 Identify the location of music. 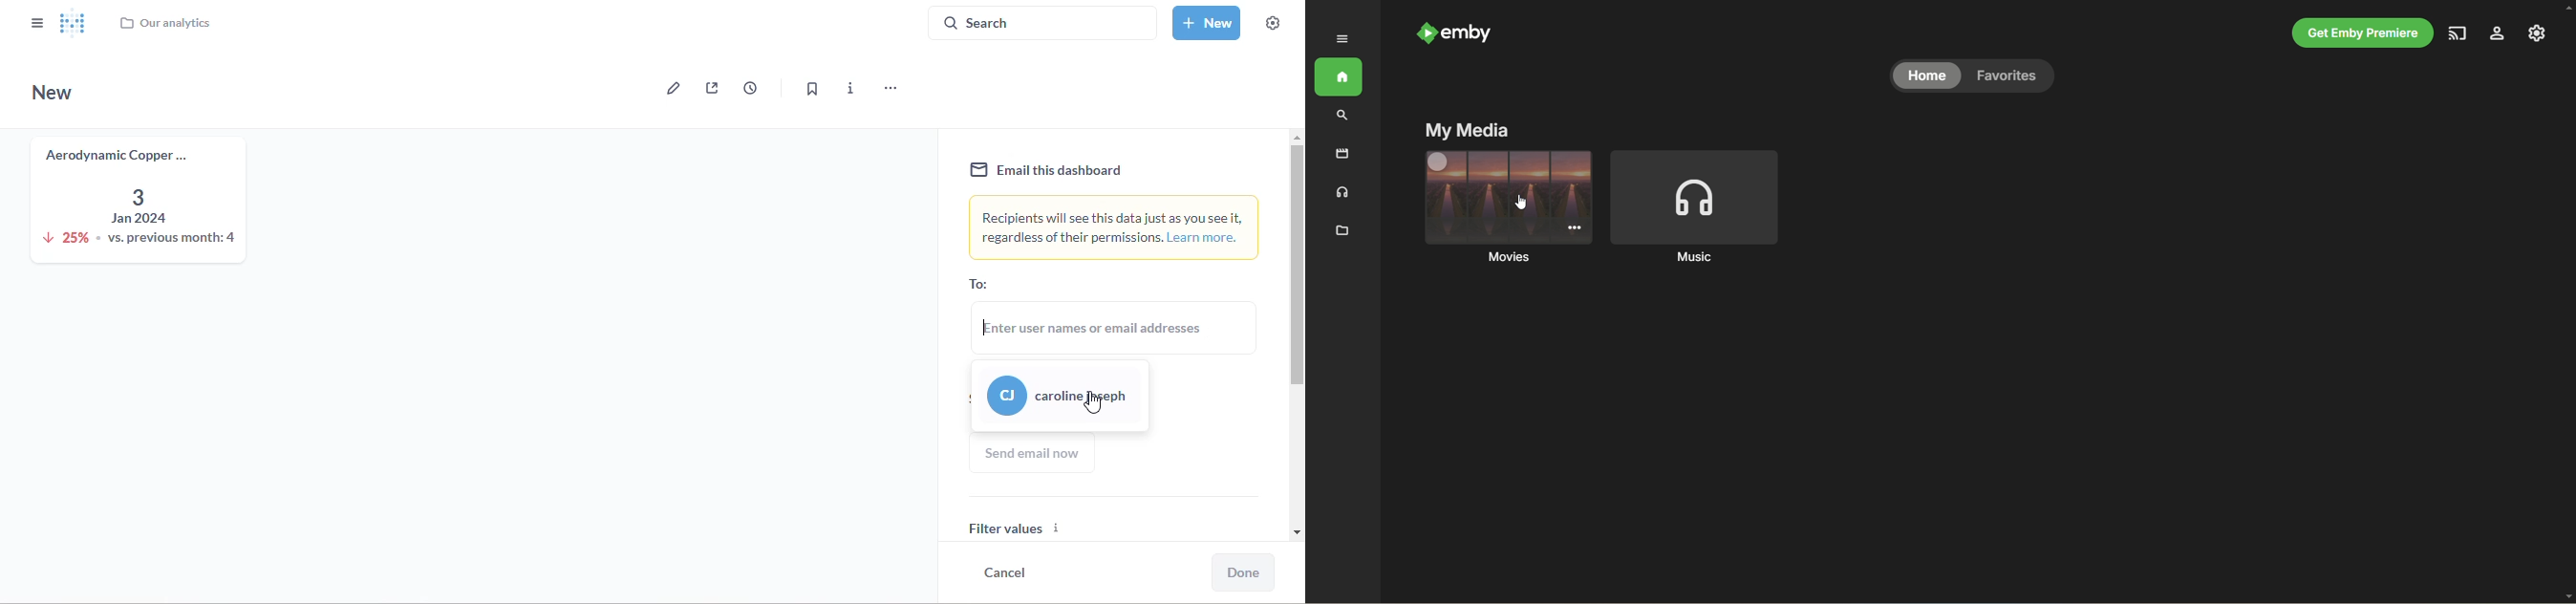
(1702, 207).